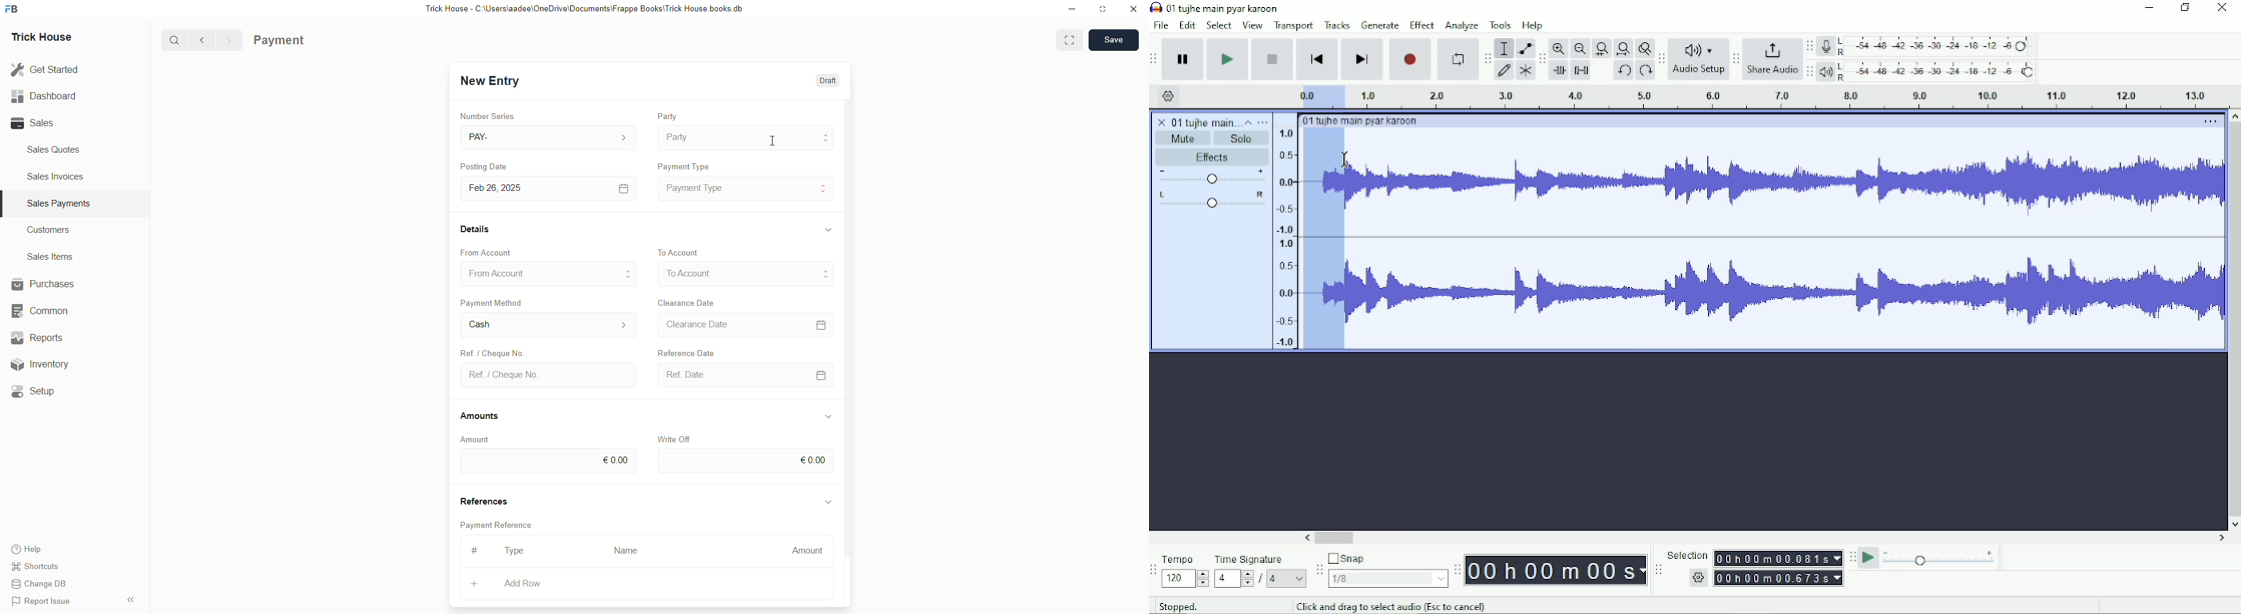 The width and height of the screenshot is (2268, 616). Describe the element at coordinates (1504, 47) in the screenshot. I see `Selection tool` at that location.